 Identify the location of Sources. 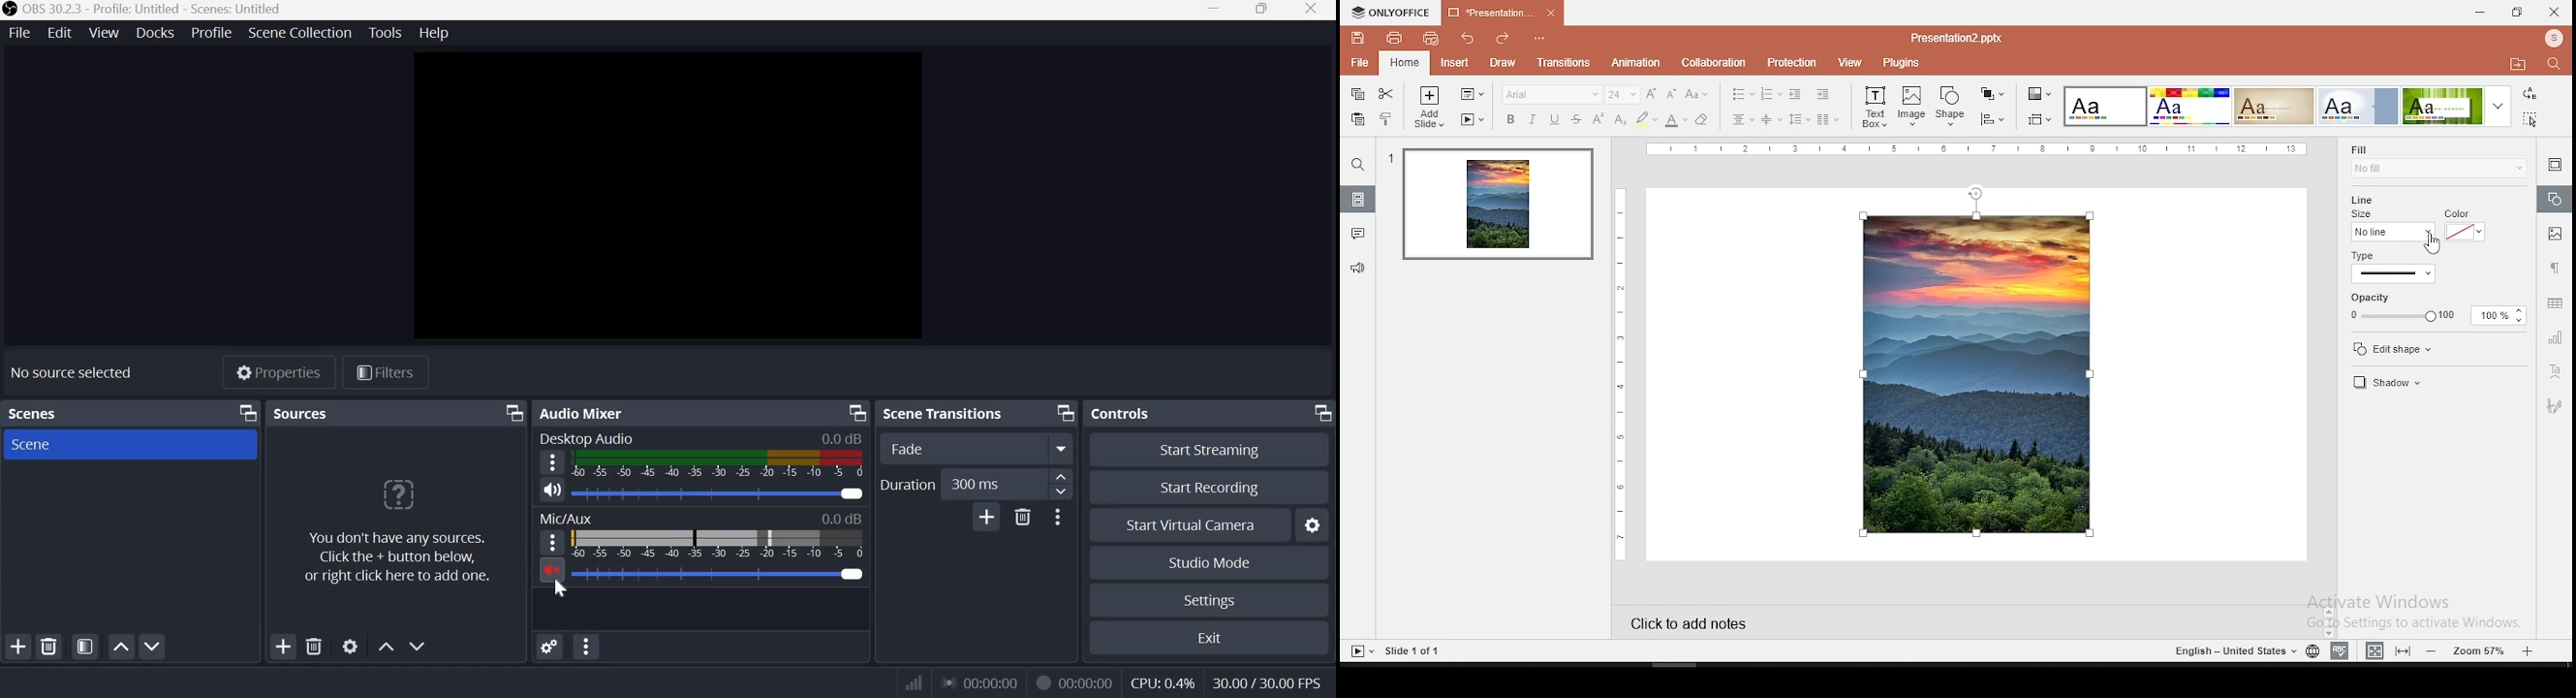
(303, 412).